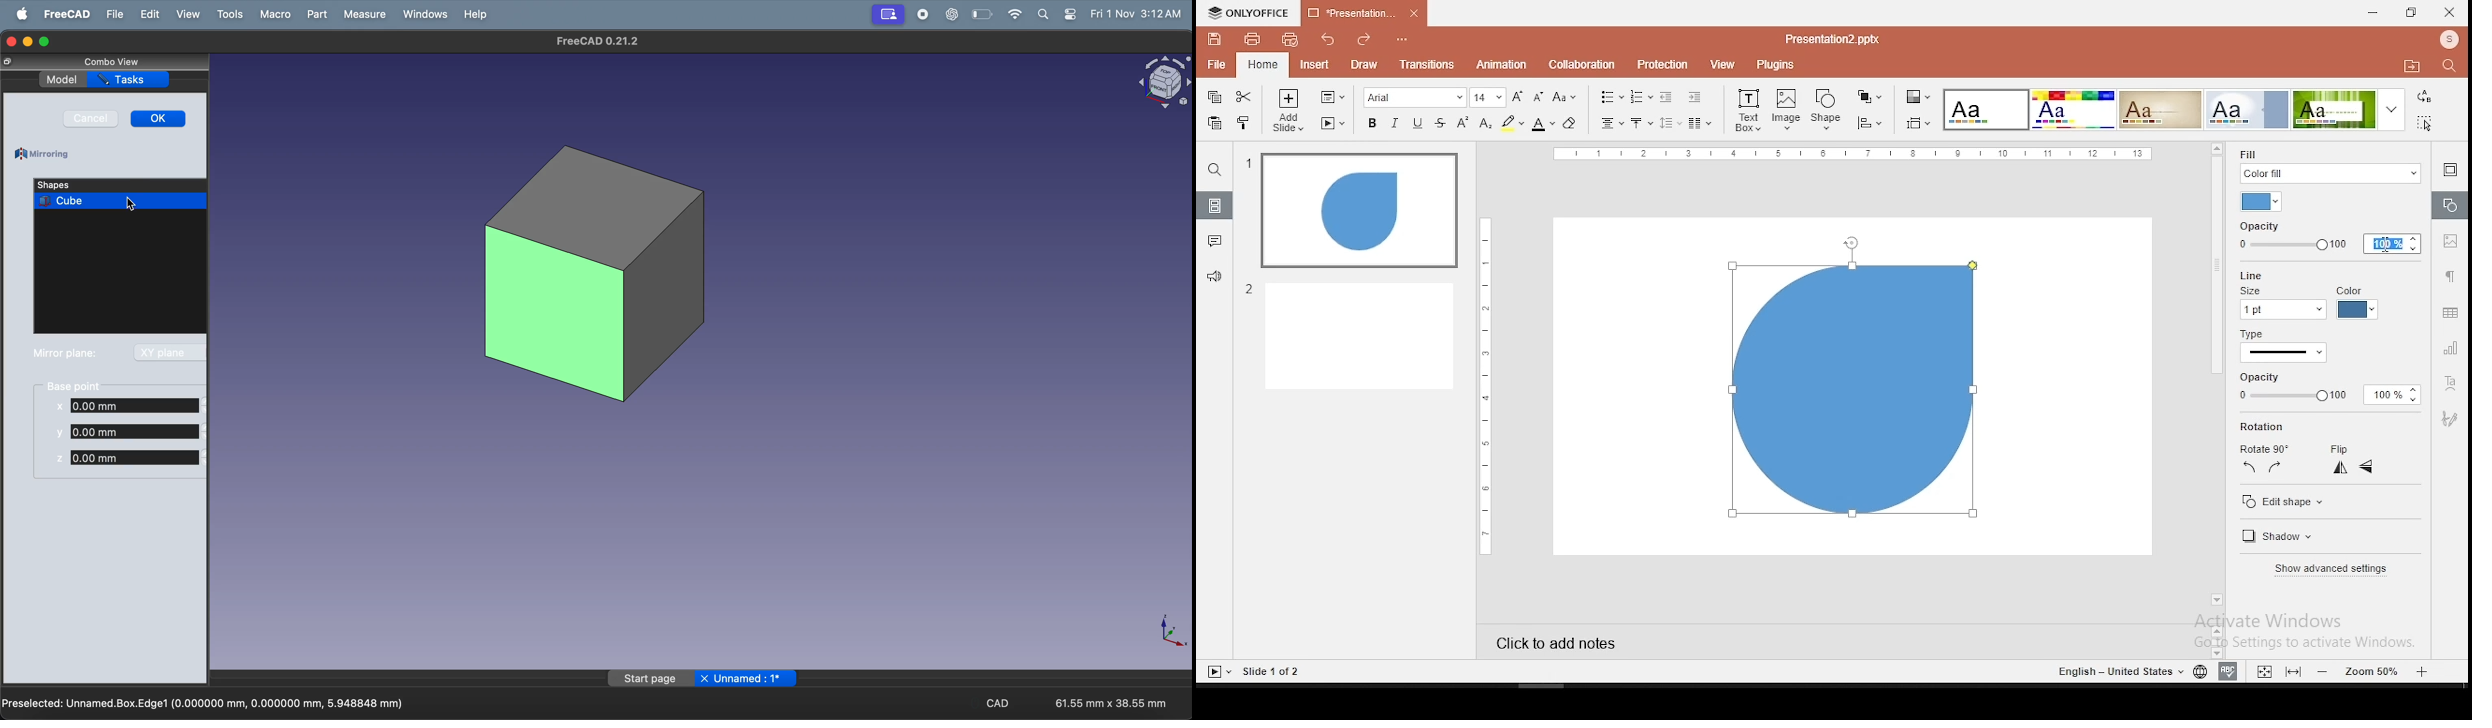 The image size is (2492, 728). I want to click on left, so click(2249, 467).